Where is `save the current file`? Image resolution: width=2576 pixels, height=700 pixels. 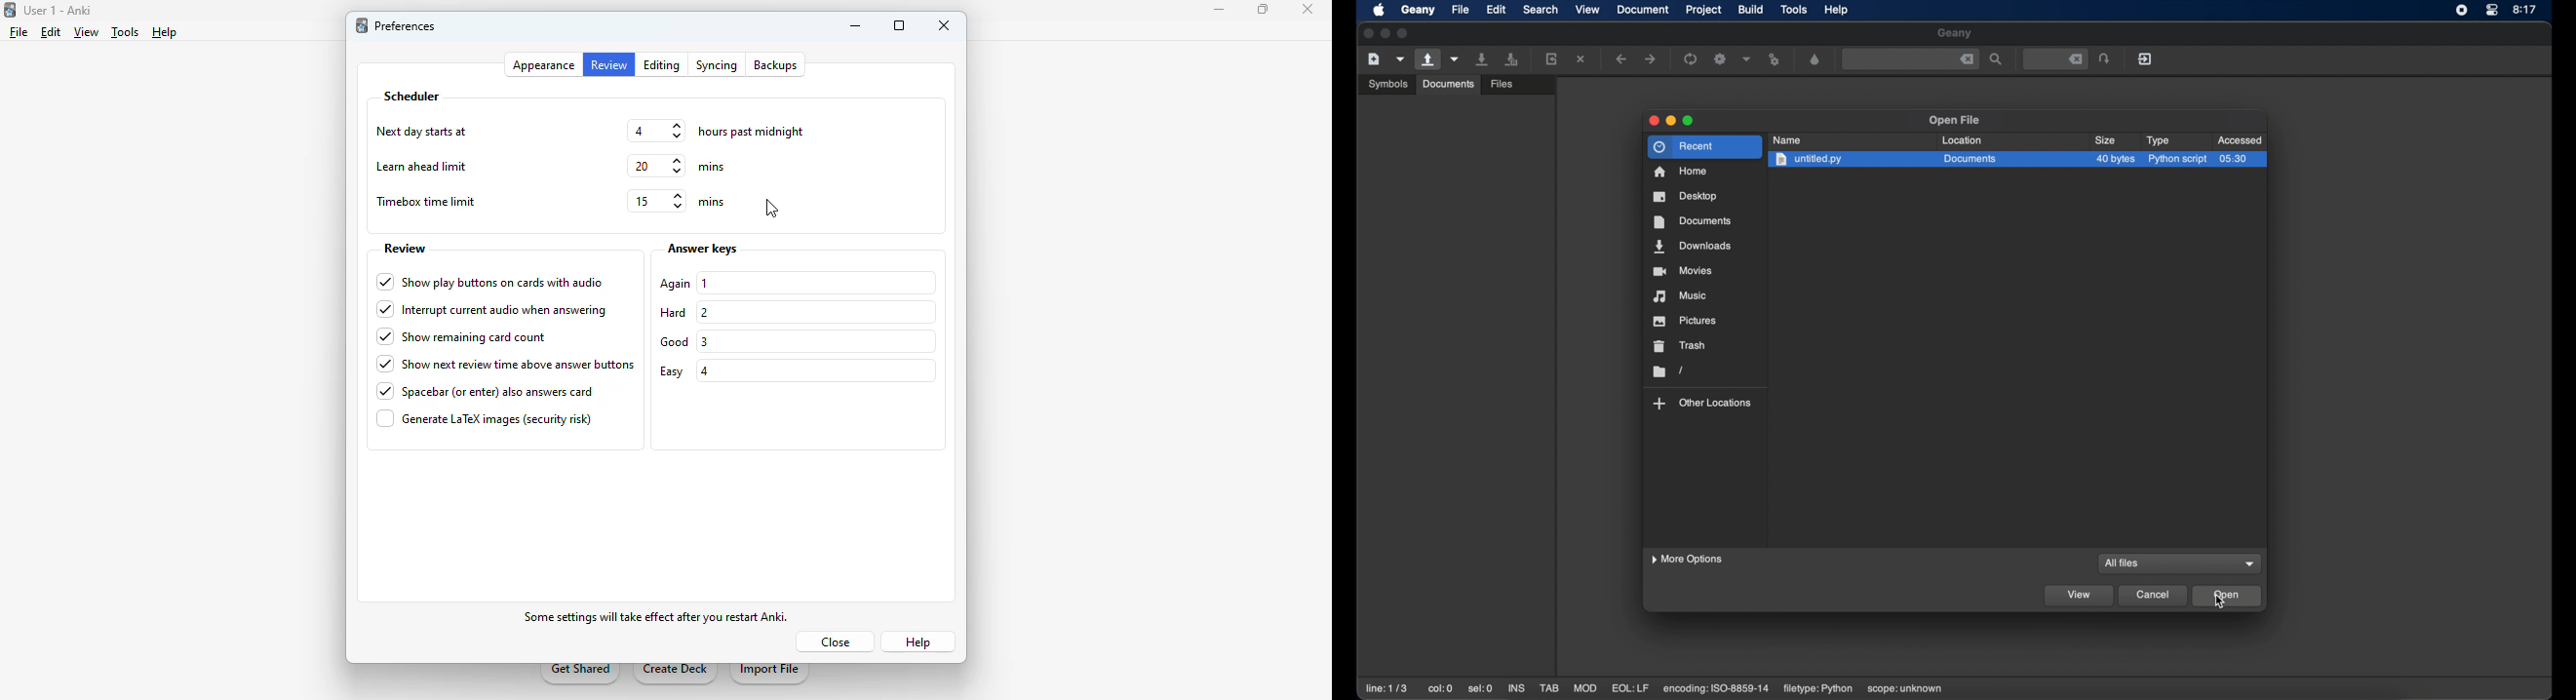 save the current file is located at coordinates (1482, 59).